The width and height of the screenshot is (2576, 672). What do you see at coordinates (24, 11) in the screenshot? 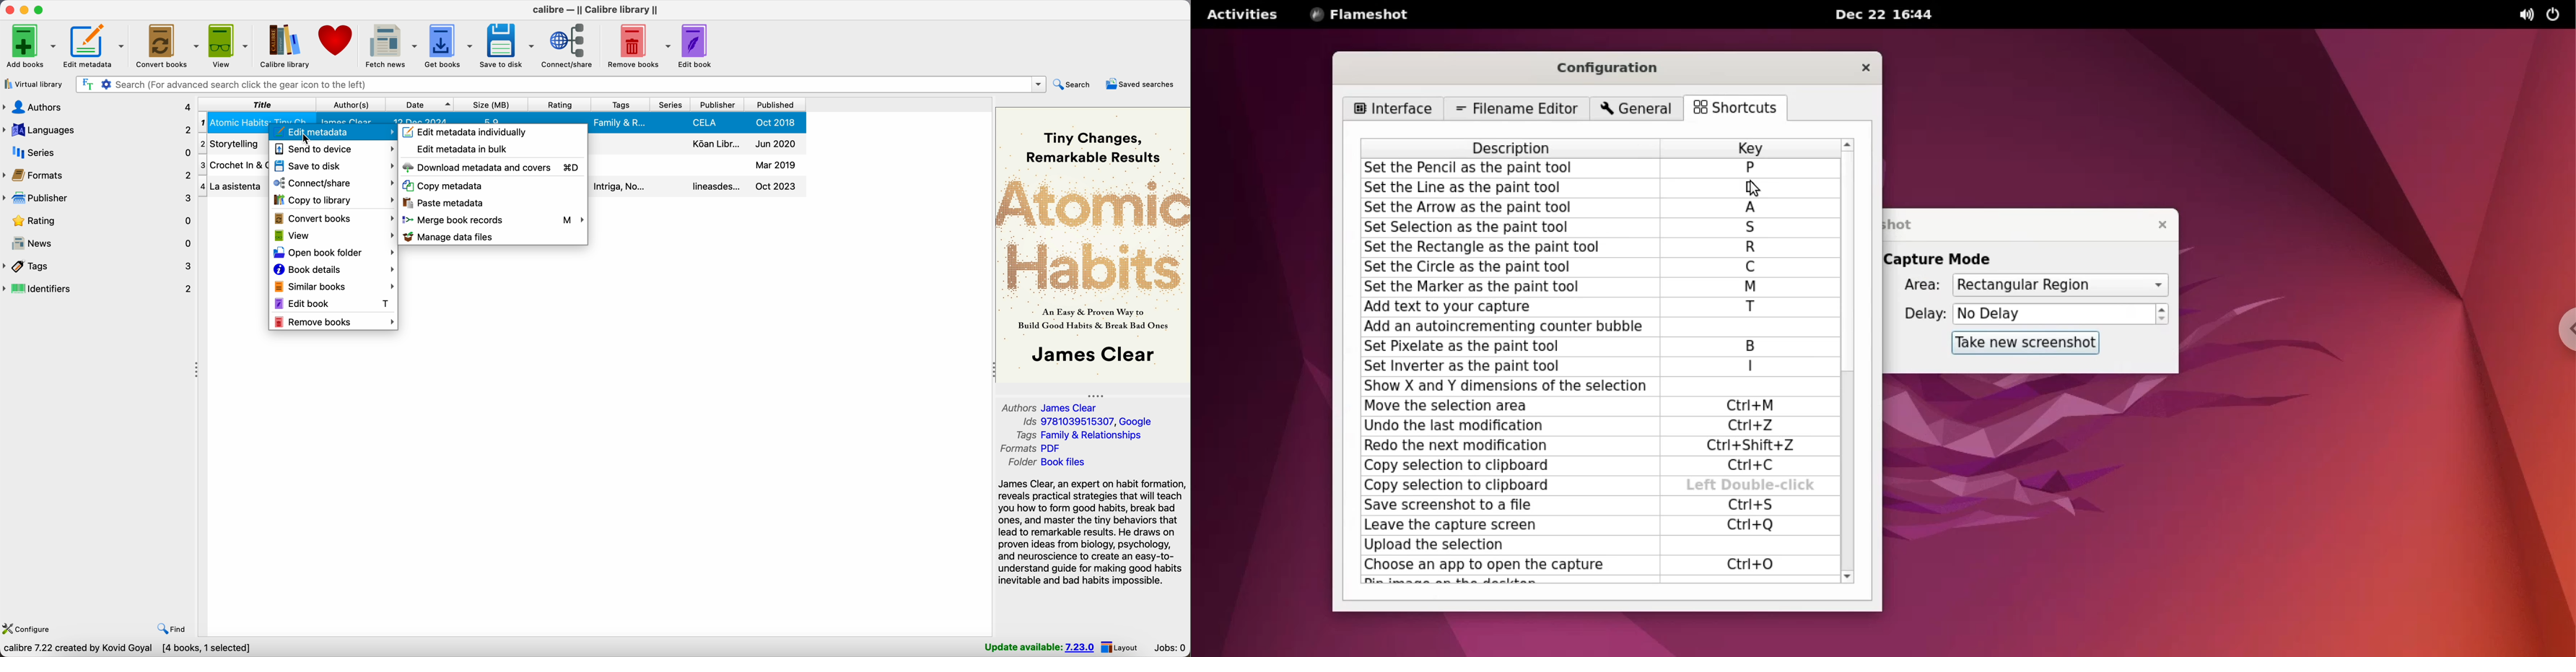
I see `minimize calibre` at bounding box center [24, 11].